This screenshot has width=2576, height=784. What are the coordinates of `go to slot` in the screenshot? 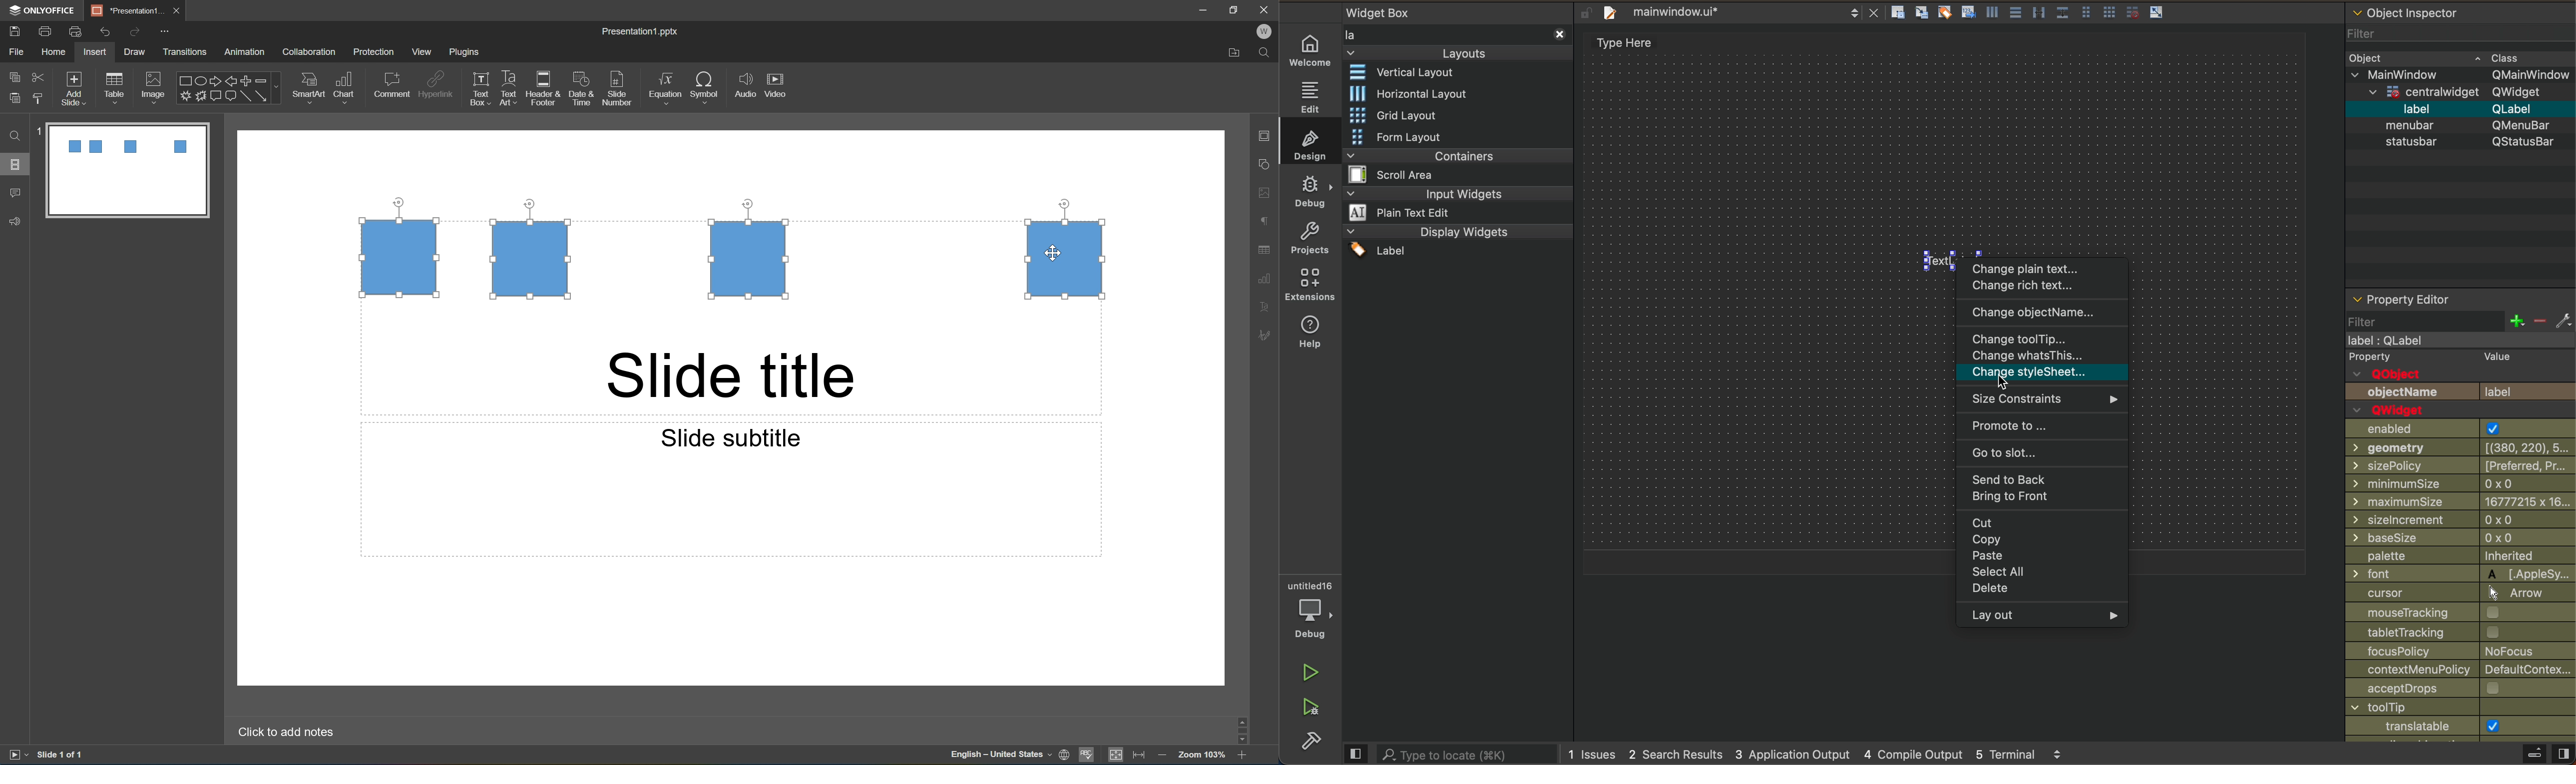 It's located at (2048, 452).